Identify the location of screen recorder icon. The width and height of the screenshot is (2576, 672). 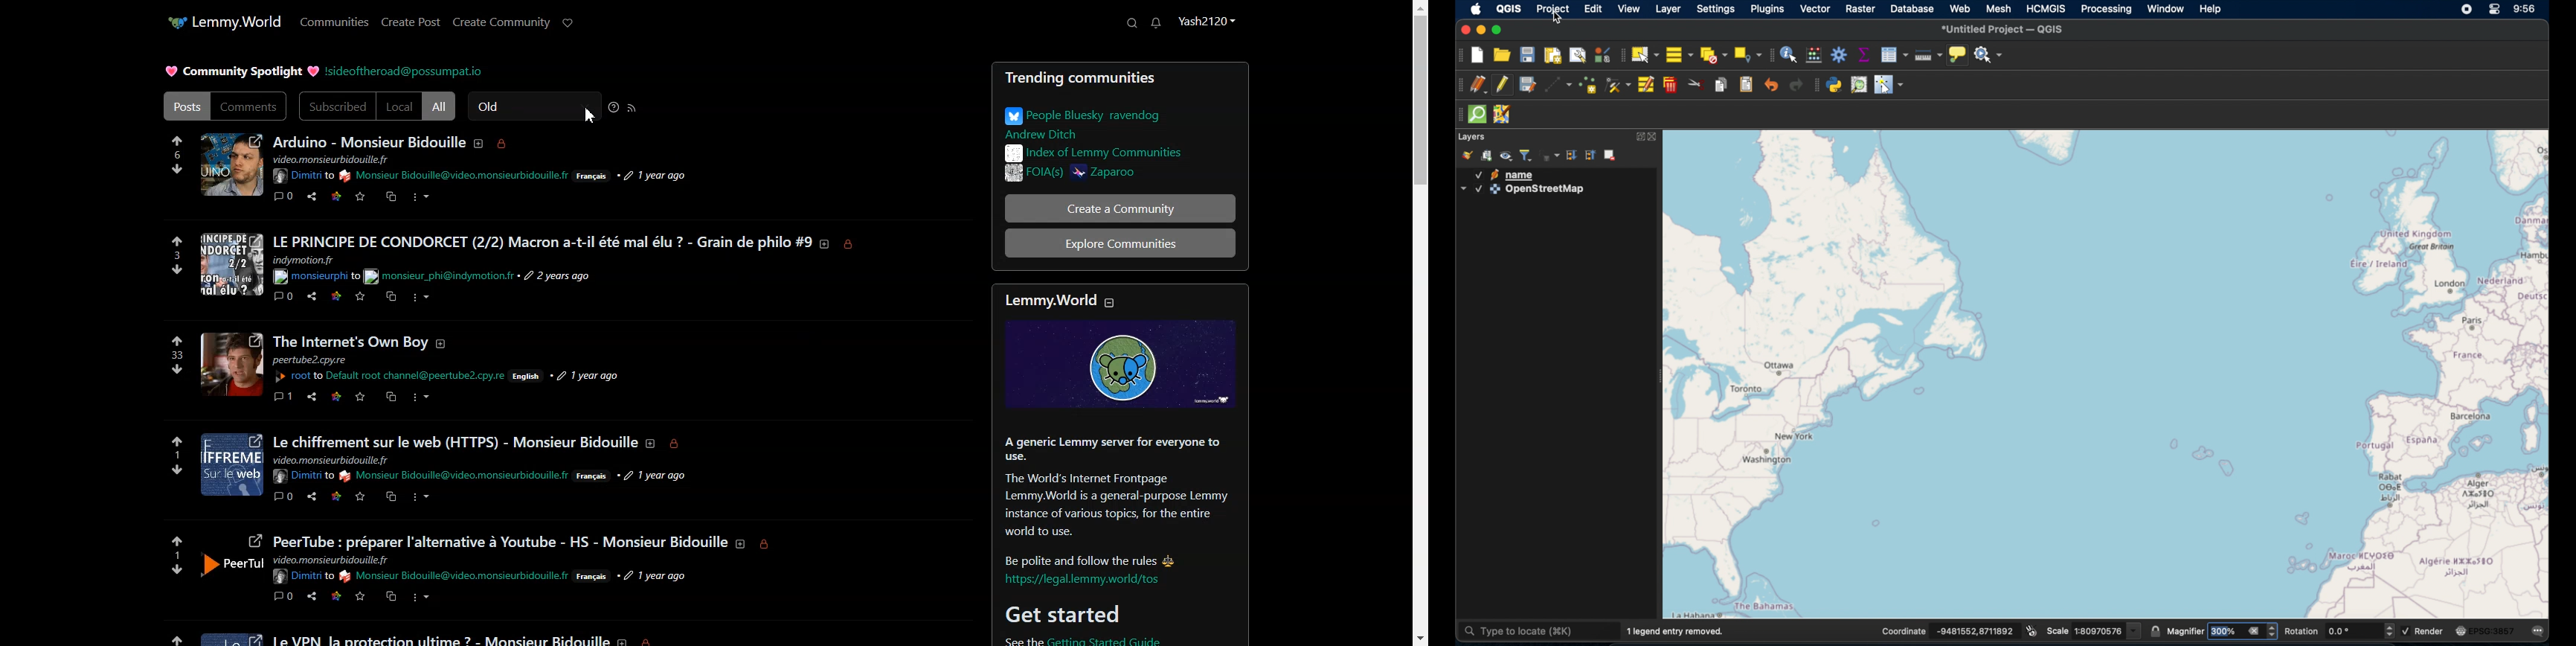
(2465, 10).